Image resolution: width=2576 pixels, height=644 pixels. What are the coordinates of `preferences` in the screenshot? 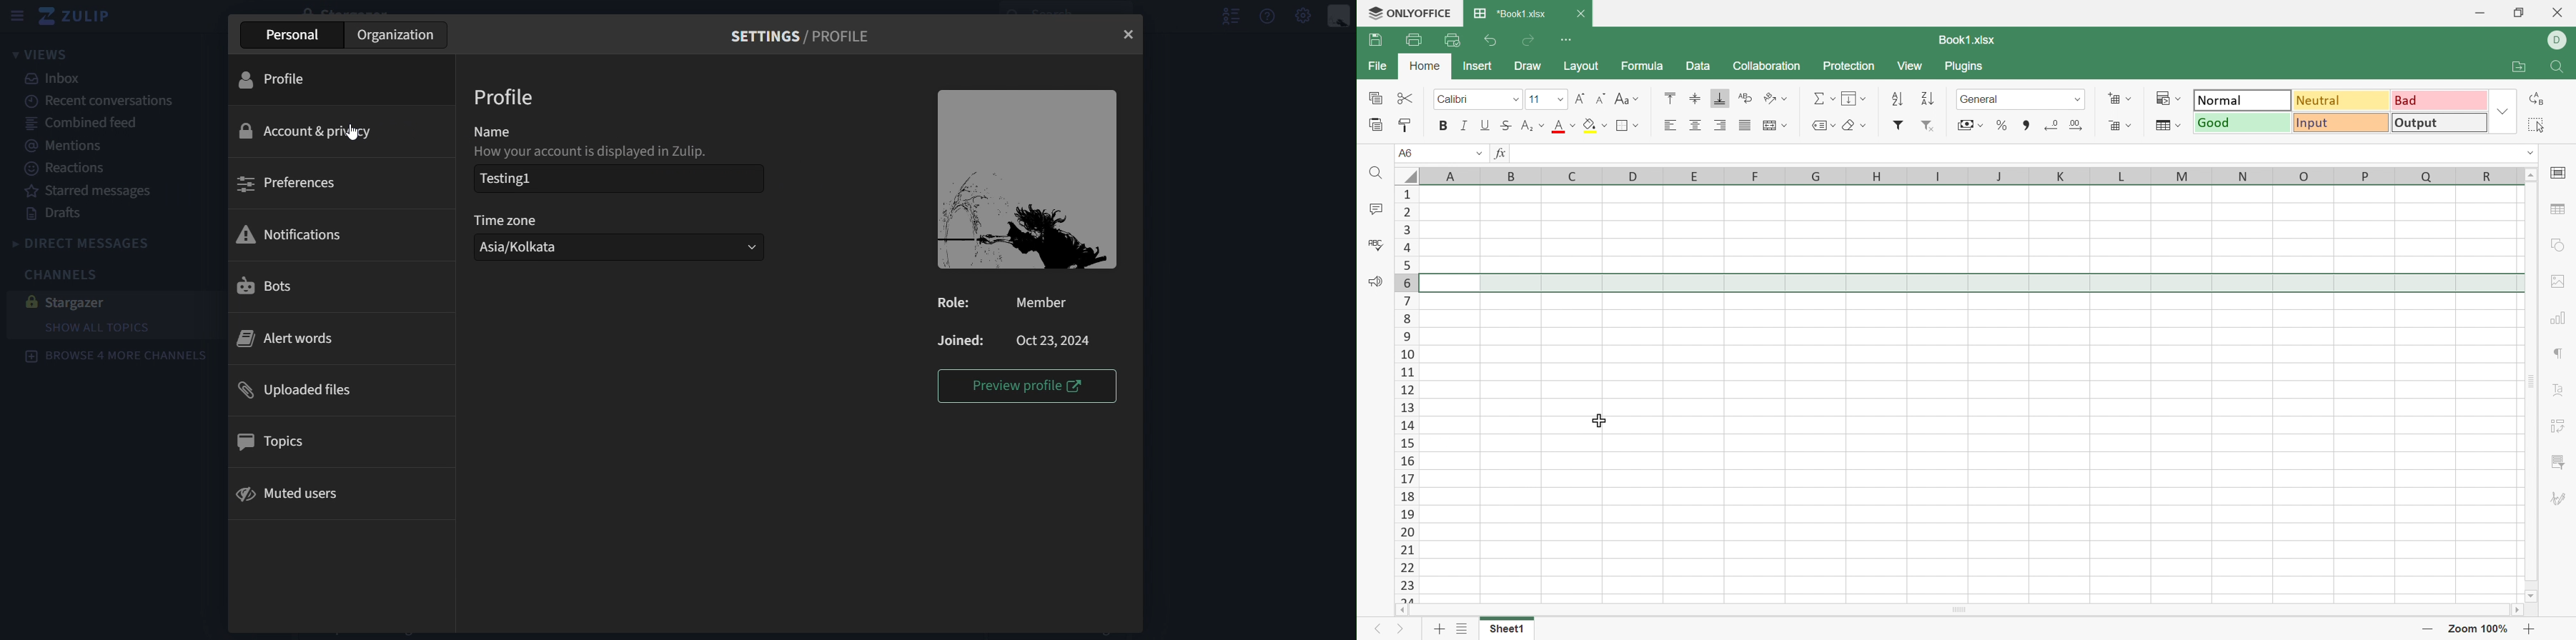 It's located at (291, 184).